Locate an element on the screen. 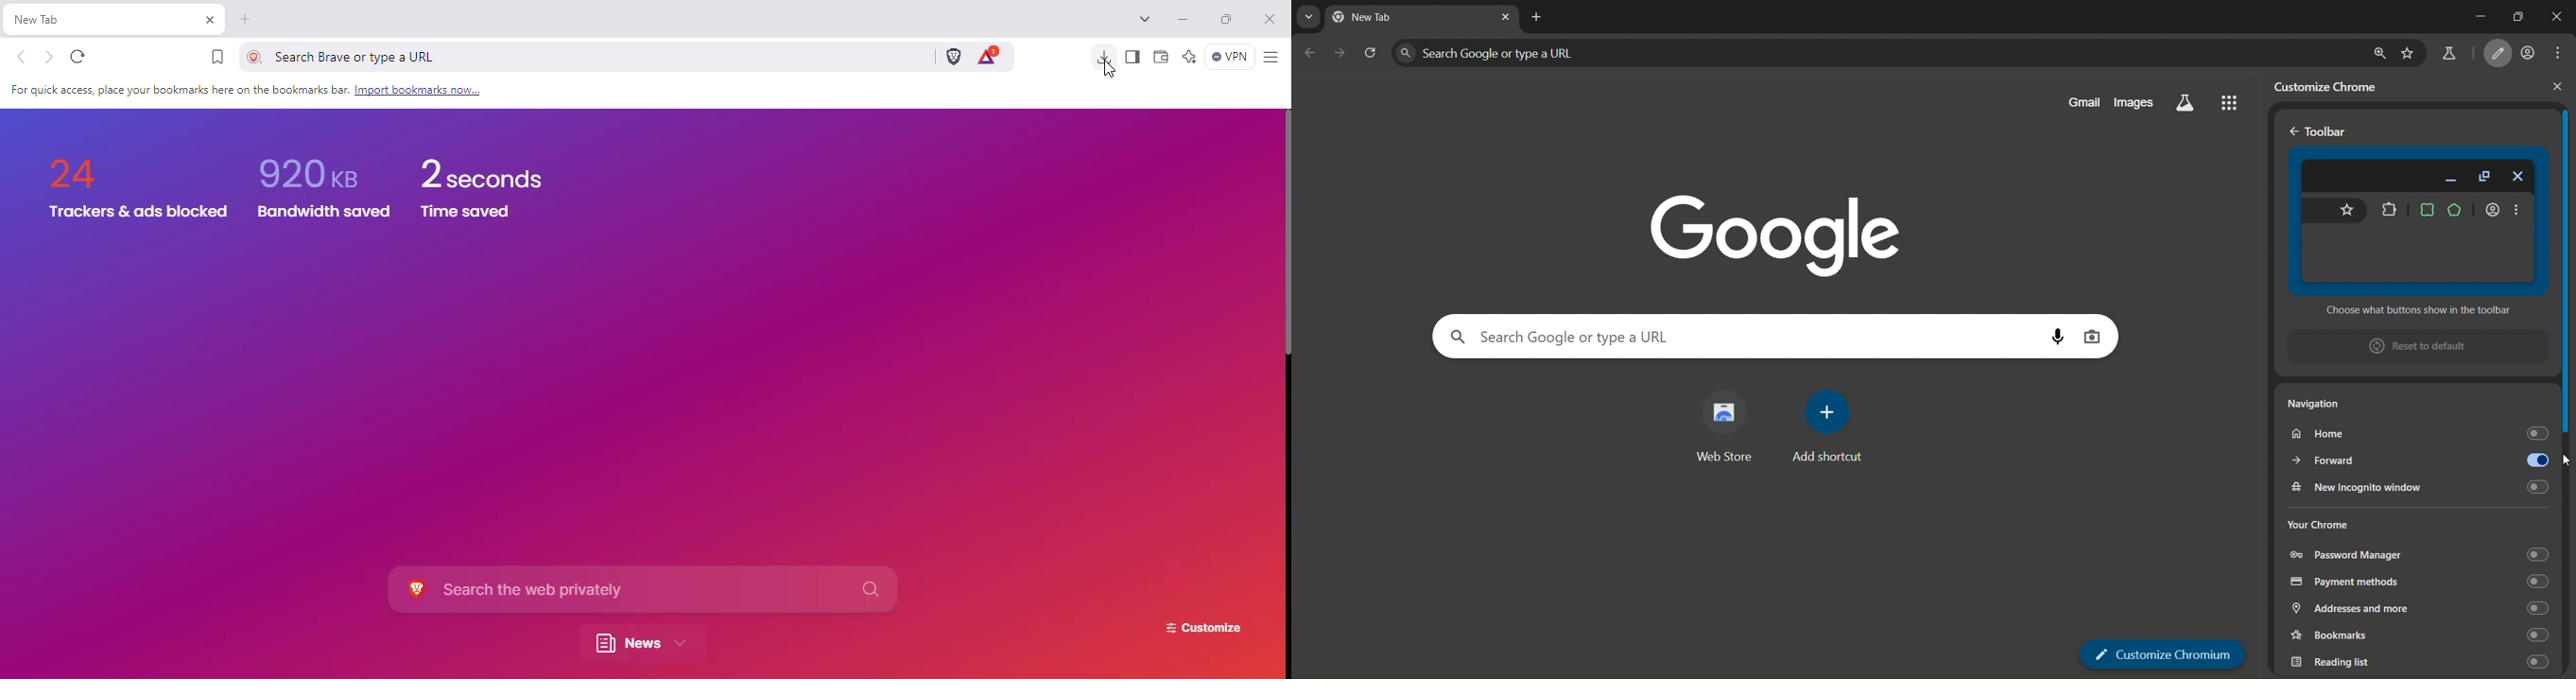 This screenshot has width=2576, height=700. menu is located at coordinates (2559, 54).